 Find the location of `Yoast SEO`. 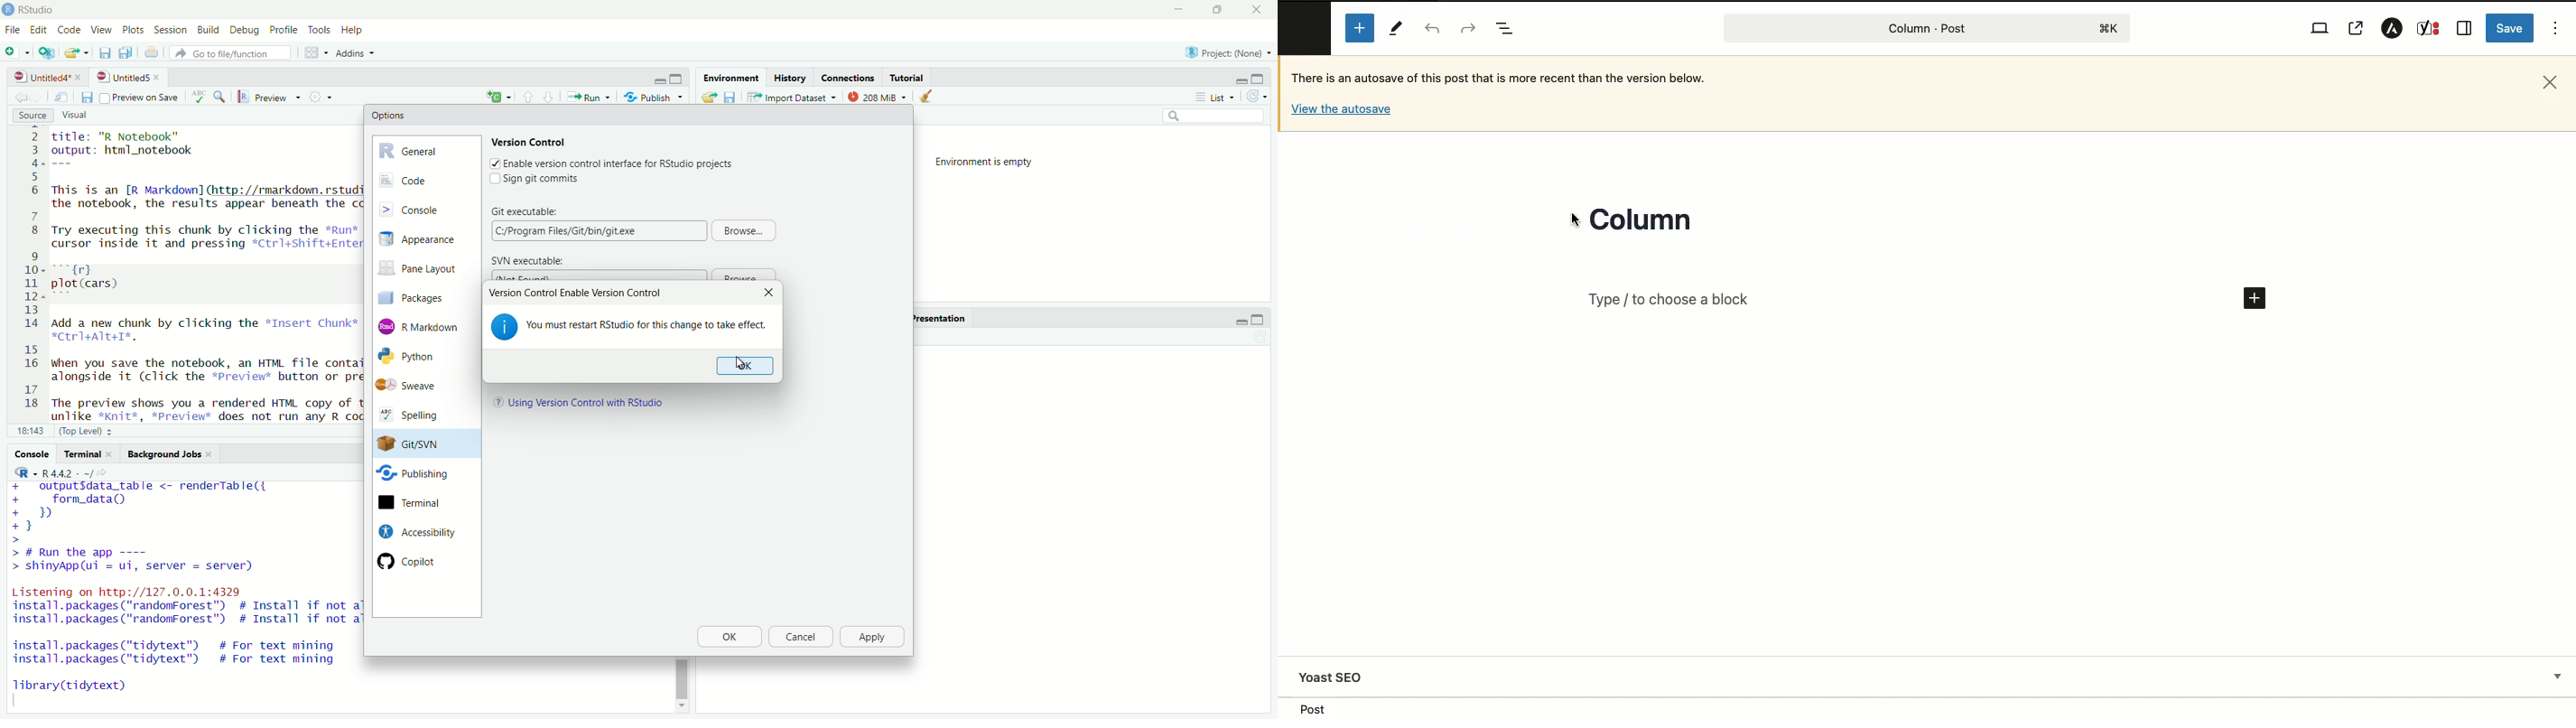

Yoast SEO is located at coordinates (1932, 677).